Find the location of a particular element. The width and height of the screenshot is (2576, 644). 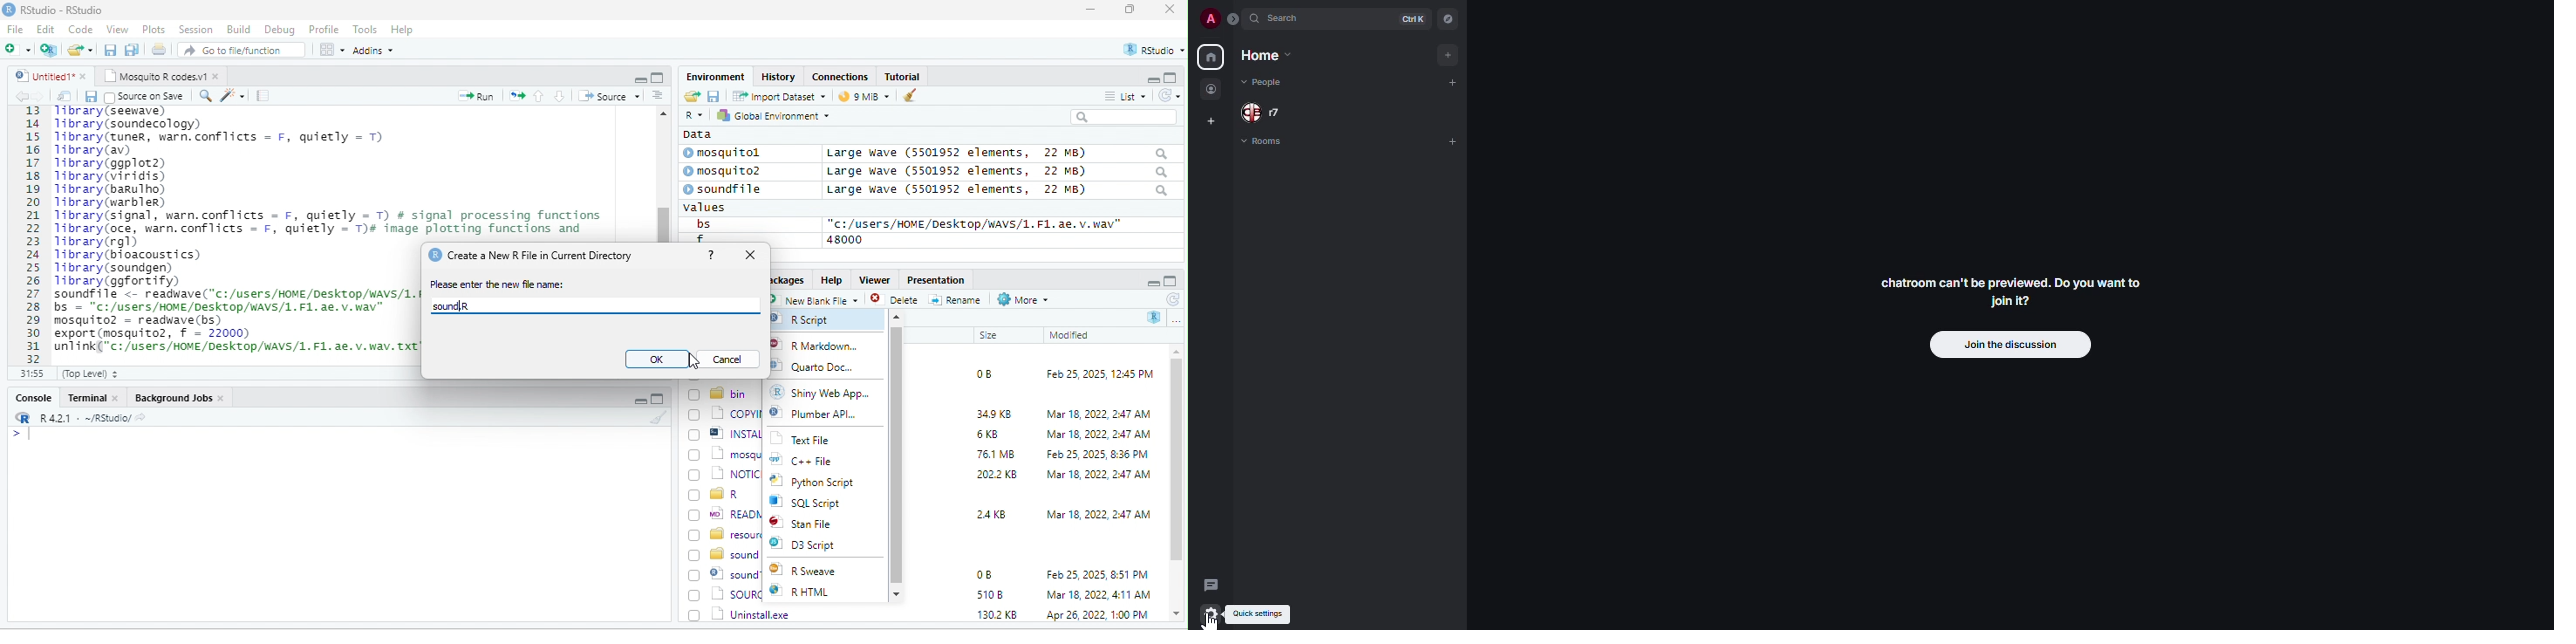

Large wave (550139372 elements, JZ MB) is located at coordinates (999, 171).